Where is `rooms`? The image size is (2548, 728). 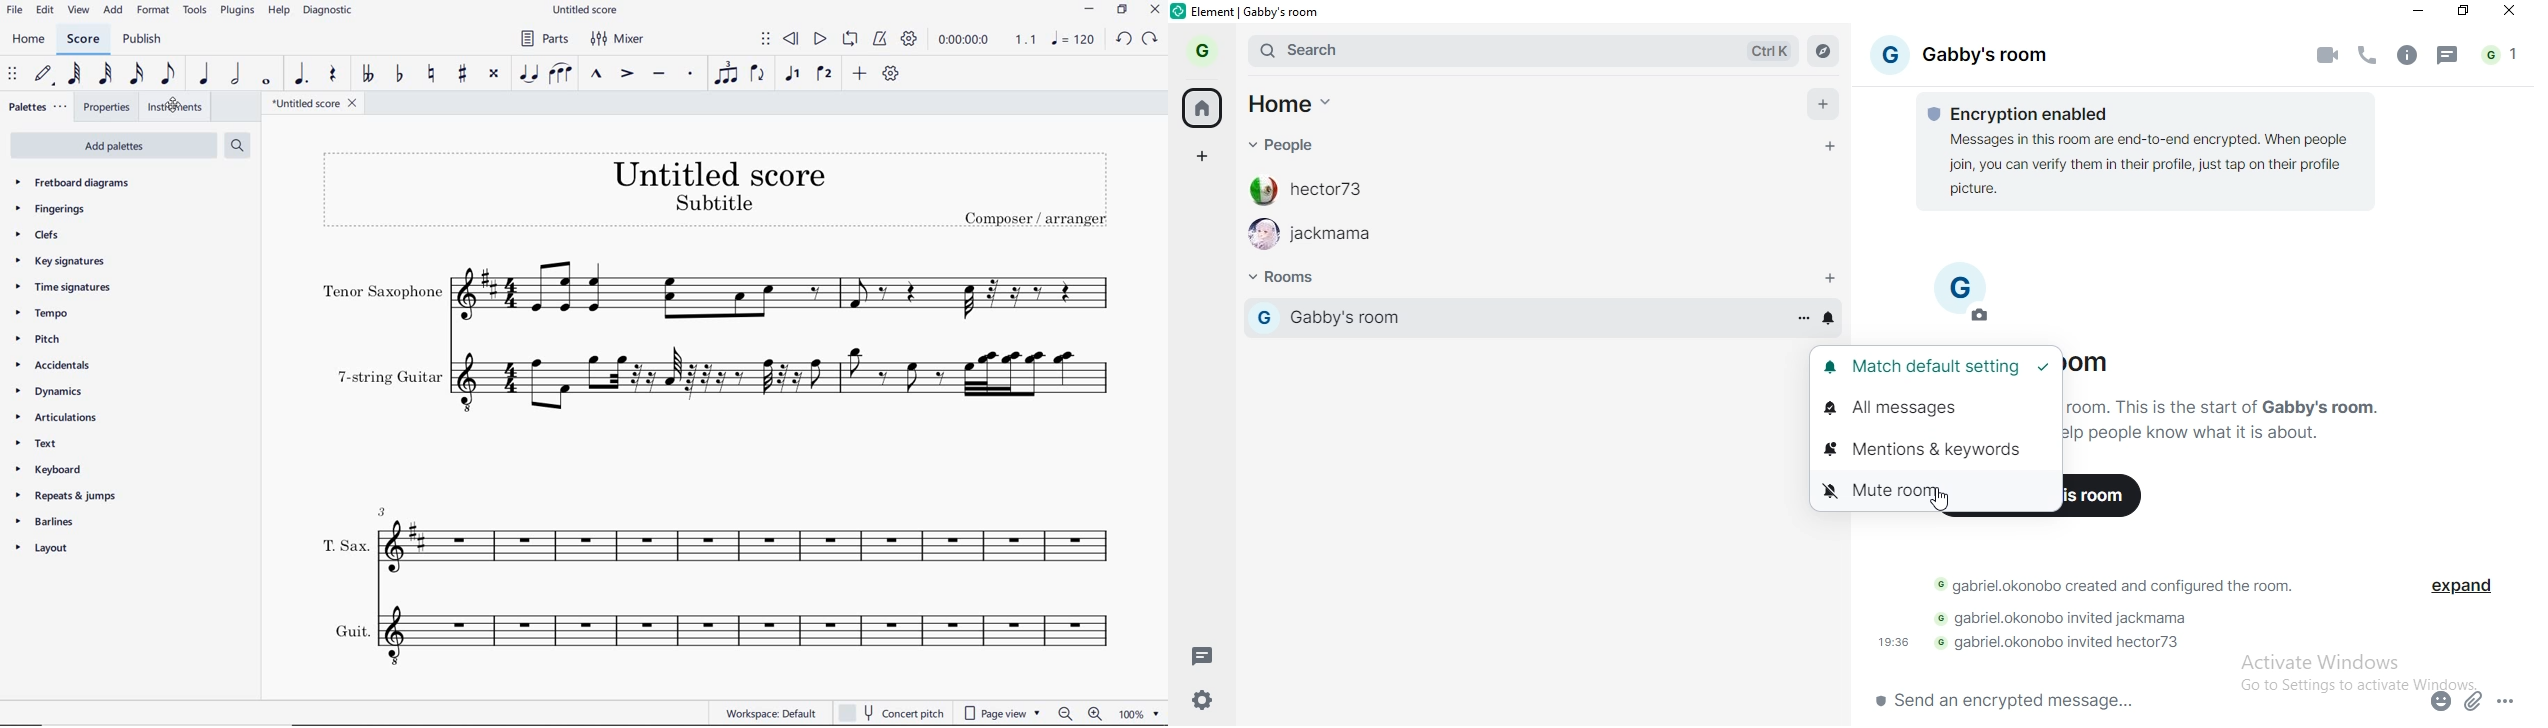 rooms is located at coordinates (1292, 277).